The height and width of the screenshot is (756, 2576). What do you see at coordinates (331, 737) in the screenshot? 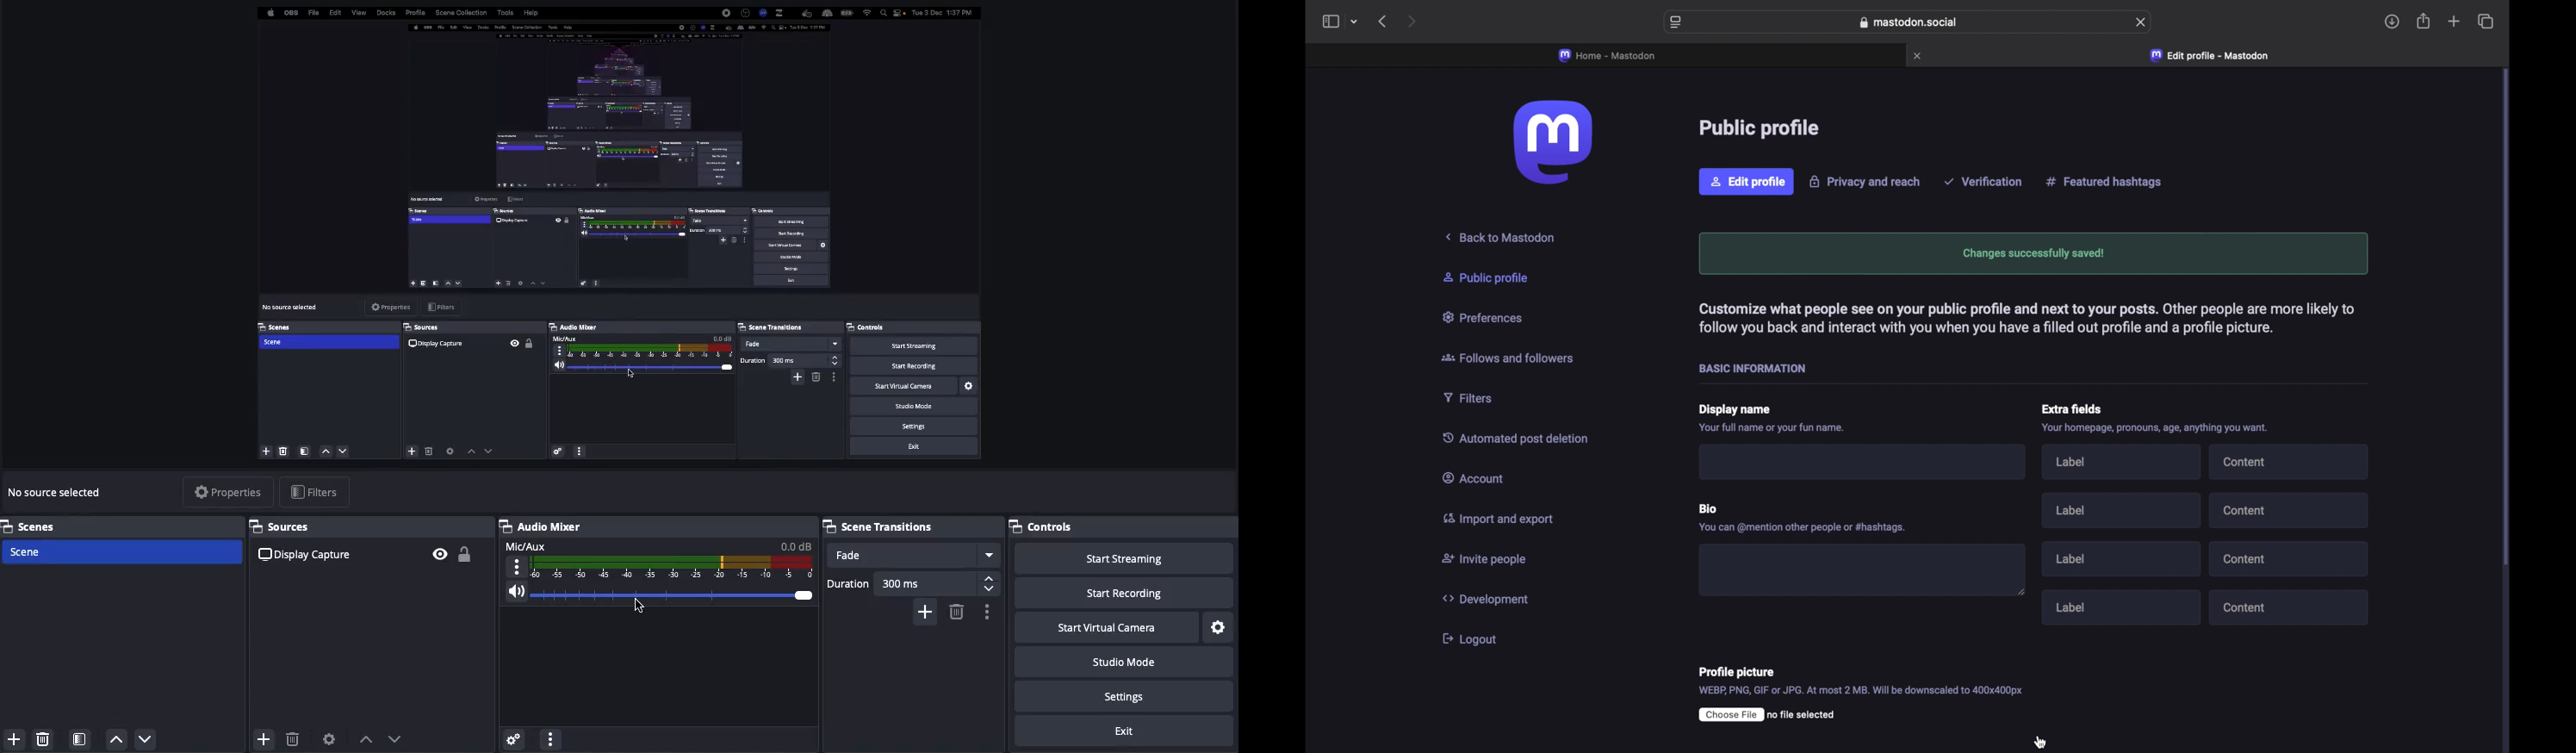
I see `Source preferences ` at bounding box center [331, 737].